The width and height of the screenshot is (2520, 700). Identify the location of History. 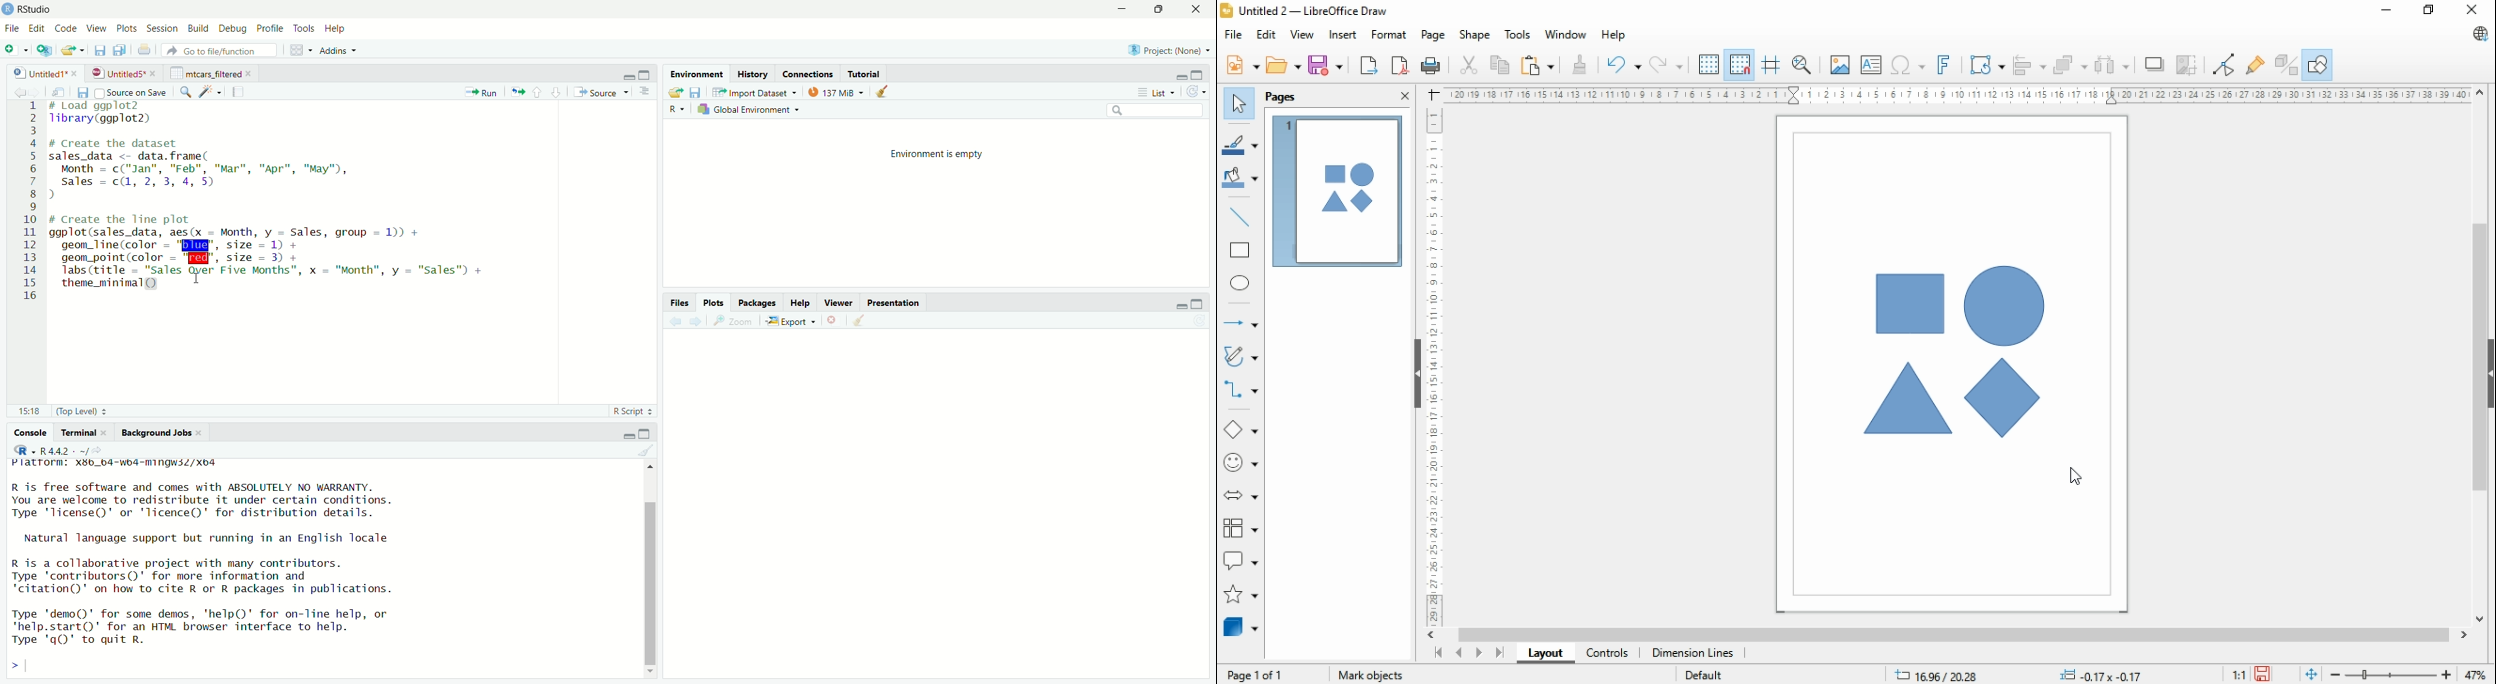
(752, 74).